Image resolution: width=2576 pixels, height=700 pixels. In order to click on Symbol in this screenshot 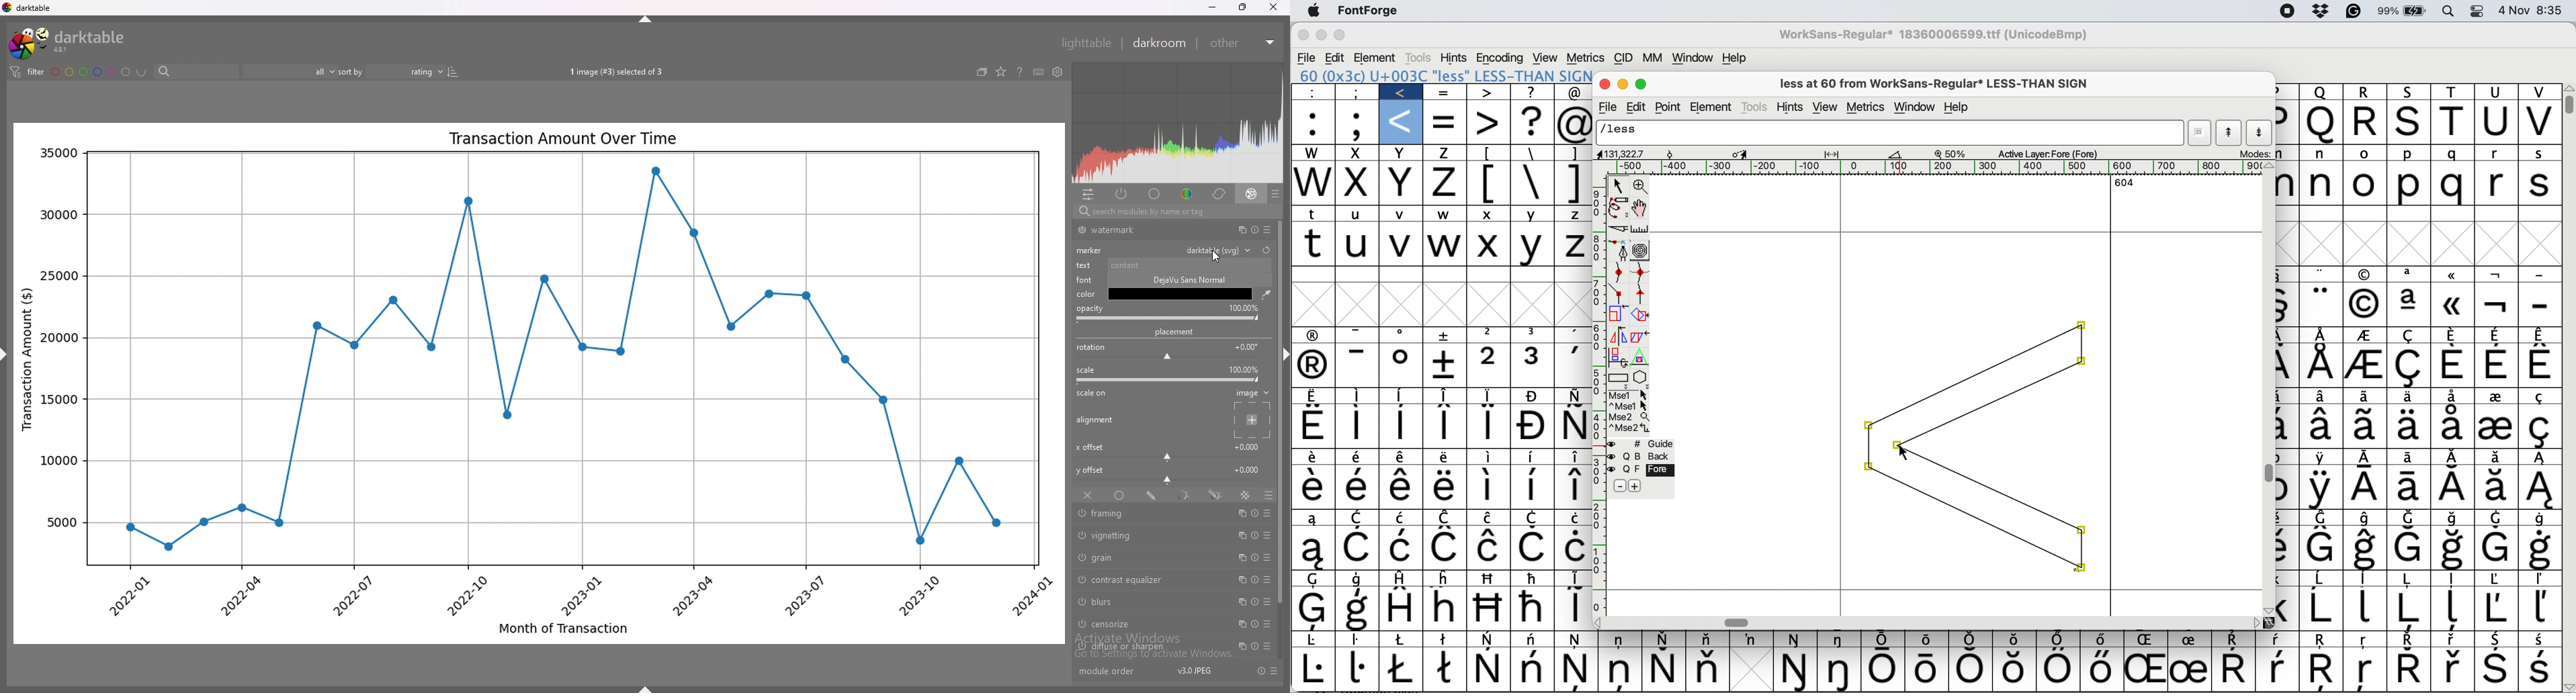, I will do `click(1490, 547)`.